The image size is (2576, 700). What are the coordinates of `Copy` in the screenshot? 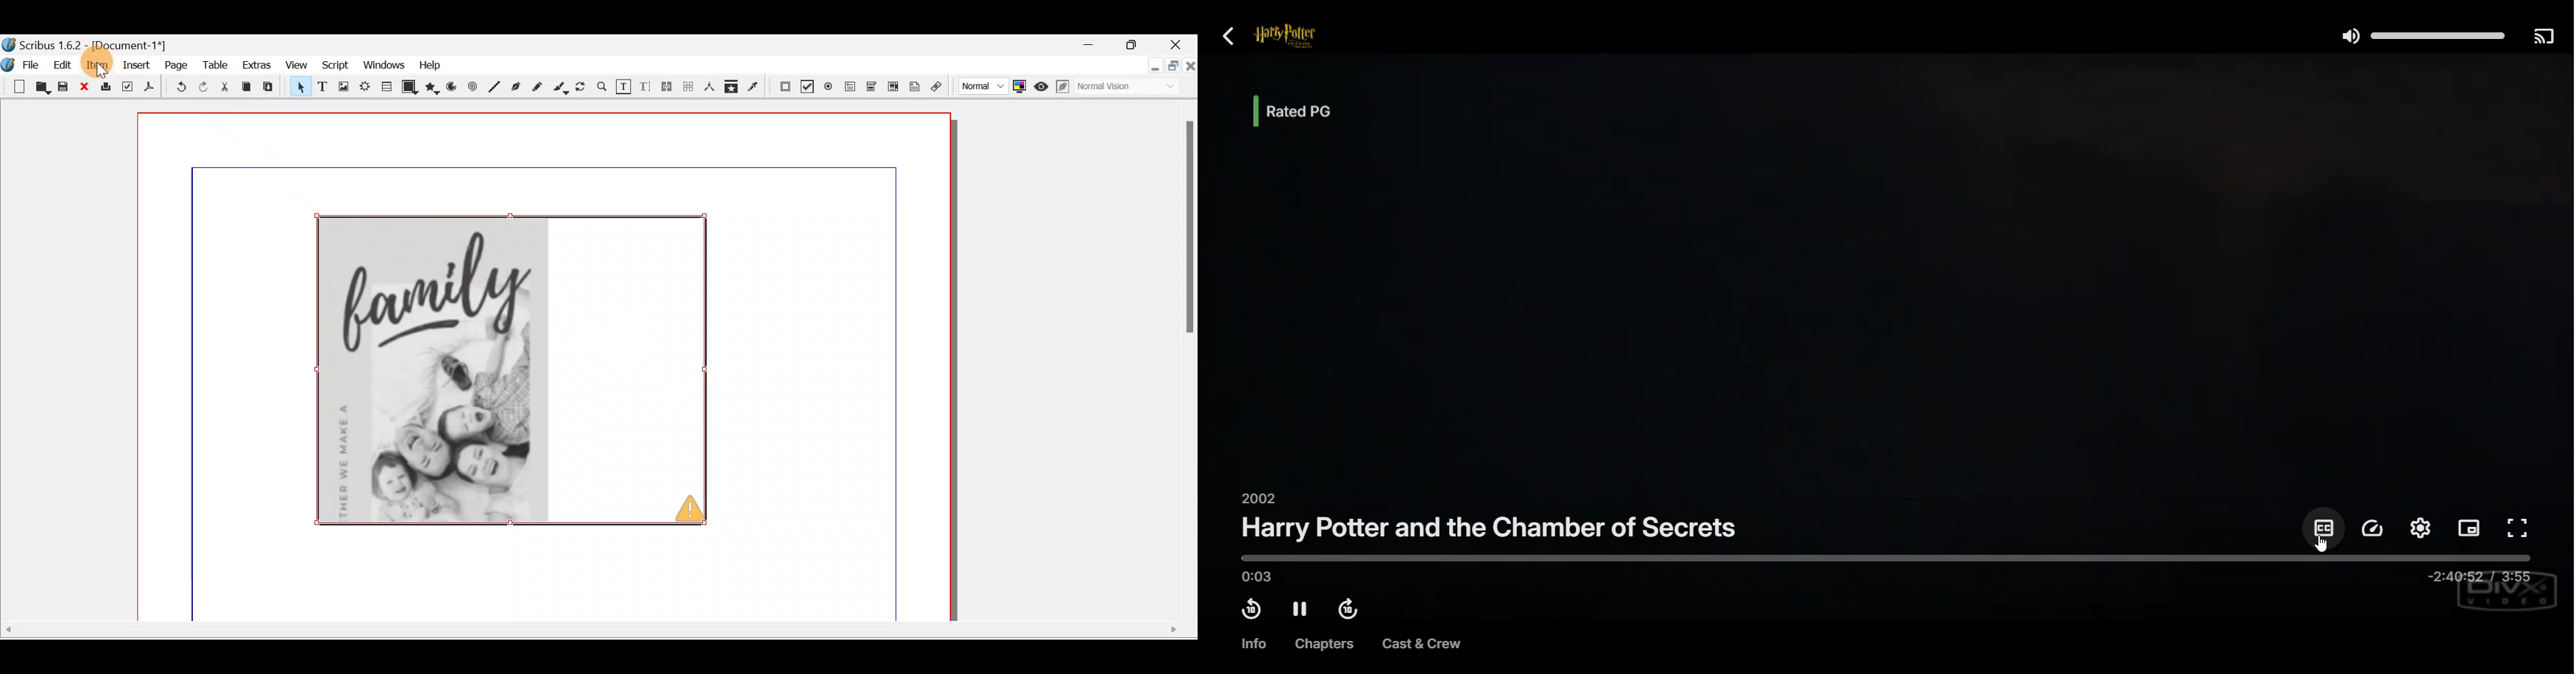 It's located at (246, 89).